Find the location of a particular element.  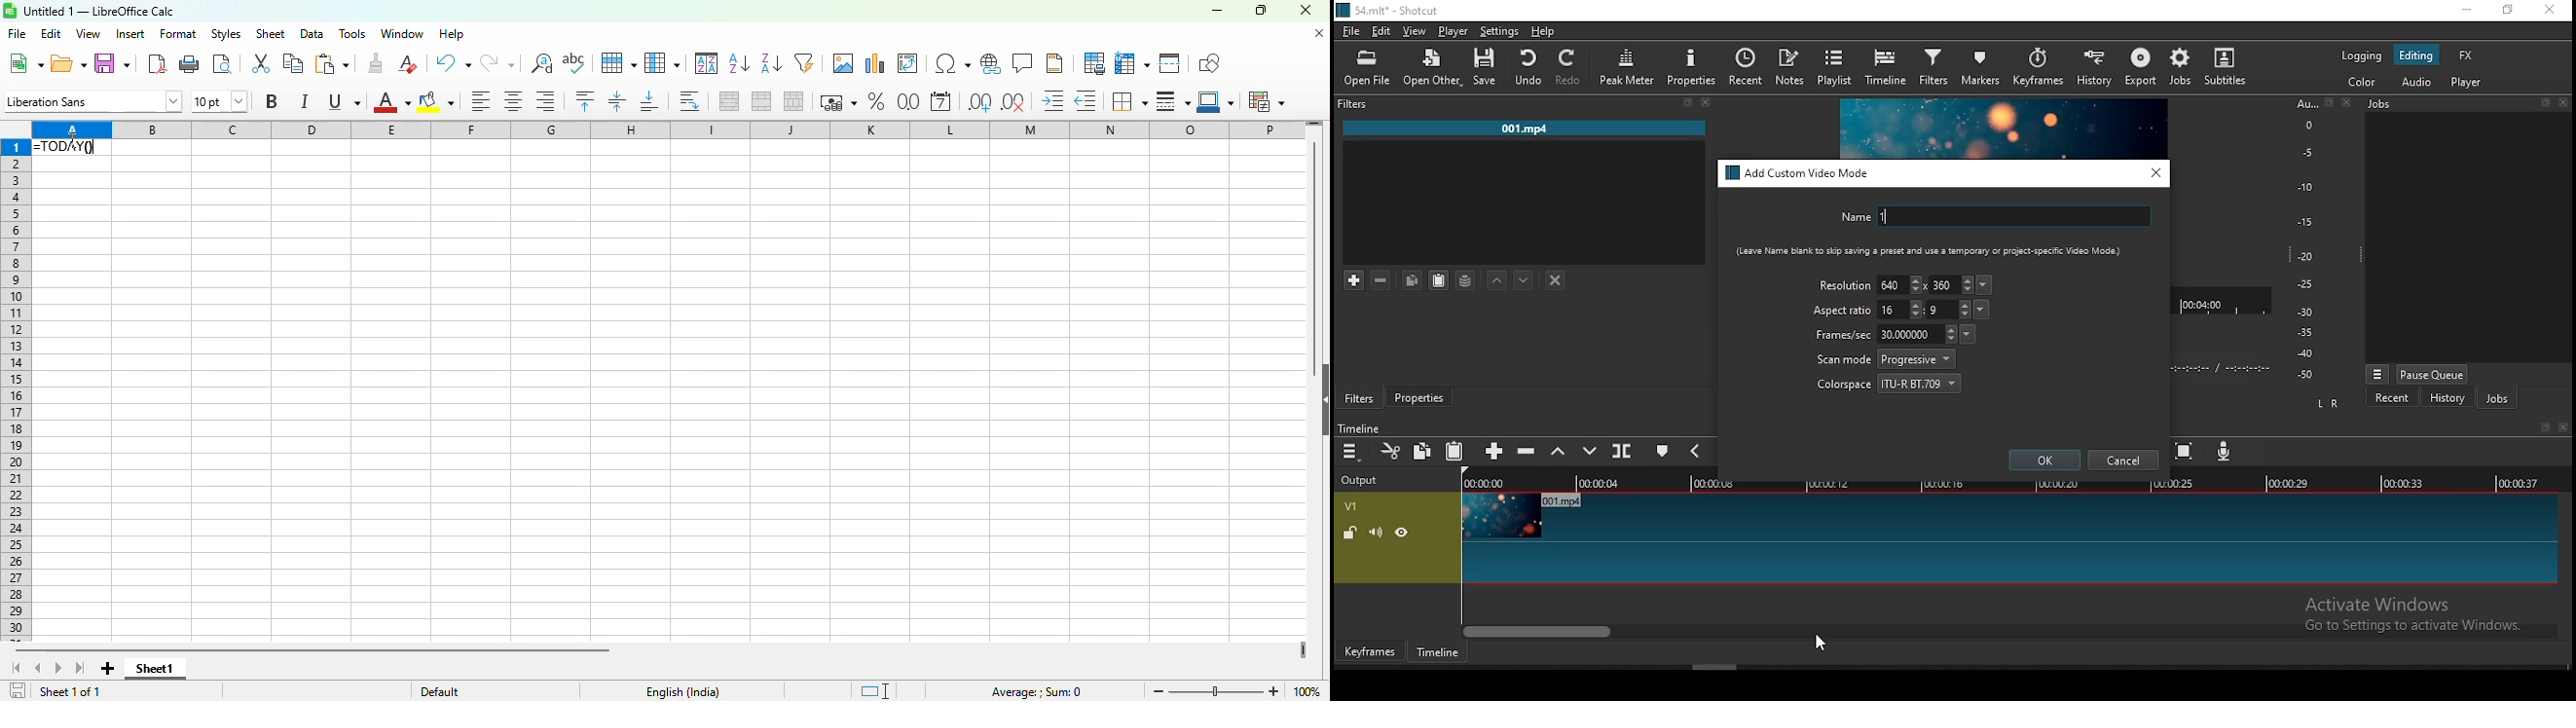

Active Windows is located at coordinates (2385, 604).